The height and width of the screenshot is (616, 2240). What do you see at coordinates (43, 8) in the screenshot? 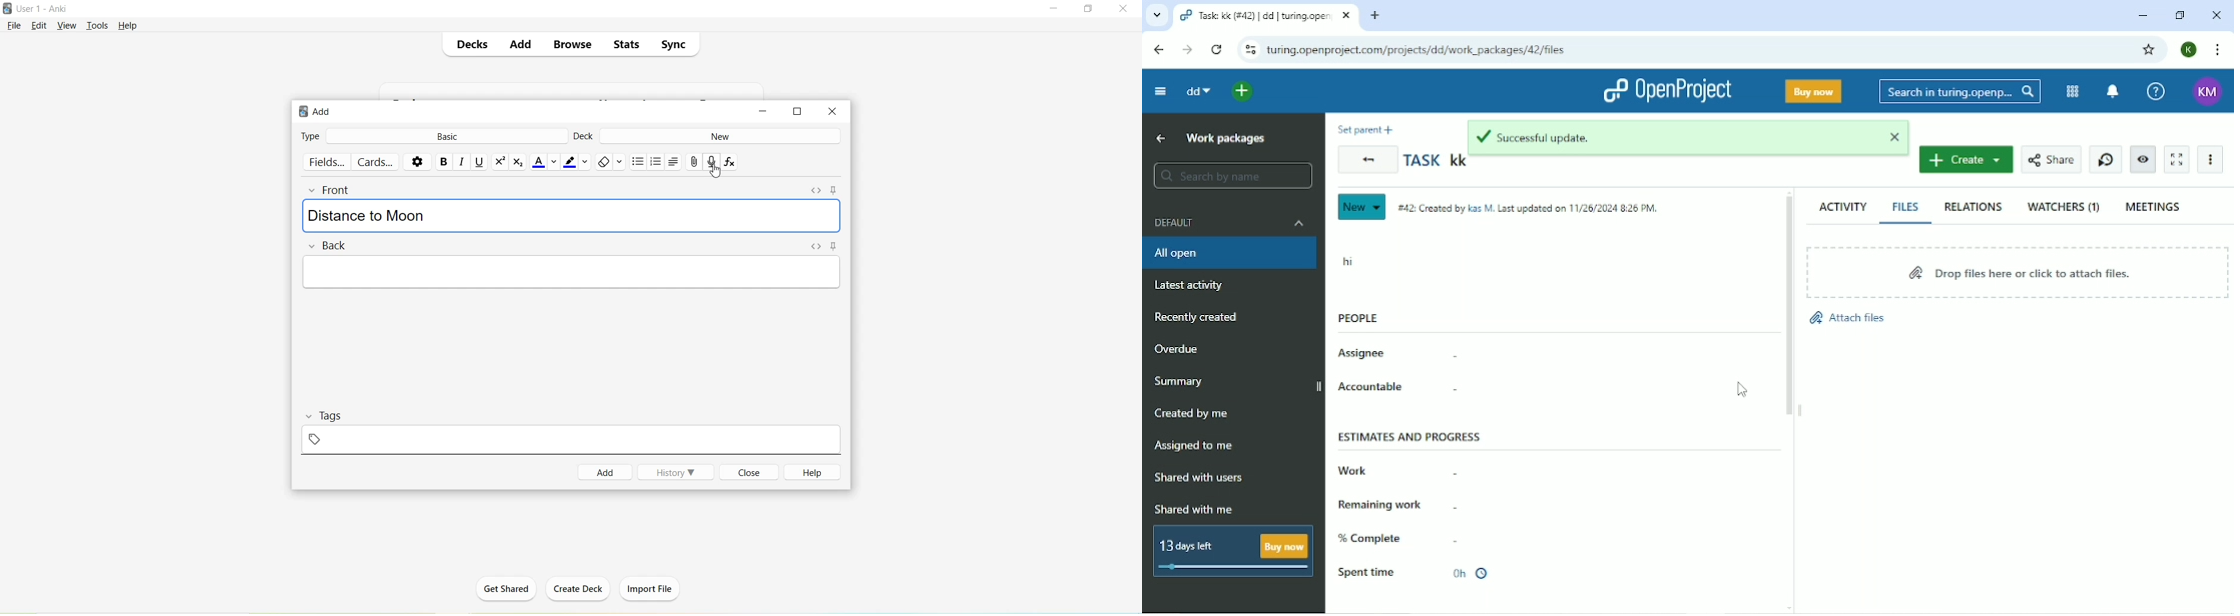
I see `User 1 - Anki` at bounding box center [43, 8].